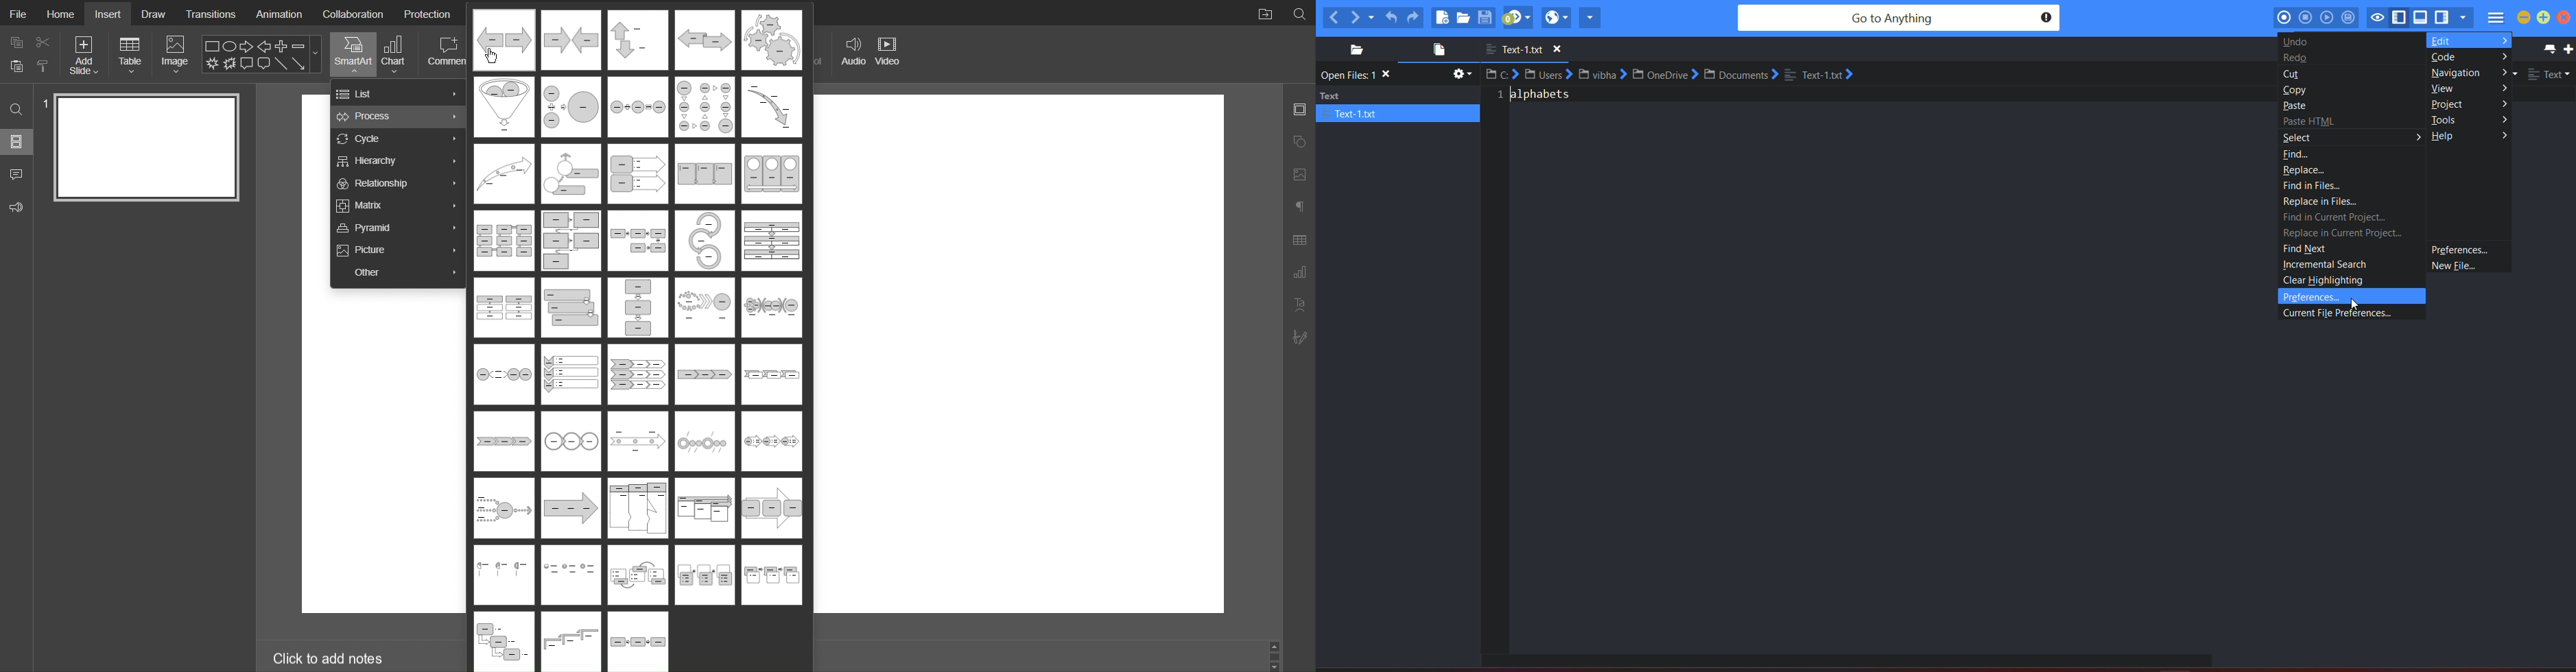  What do you see at coordinates (2350, 305) in the screenshot?
I see `Cursor` at bounding box center [2350, 305].